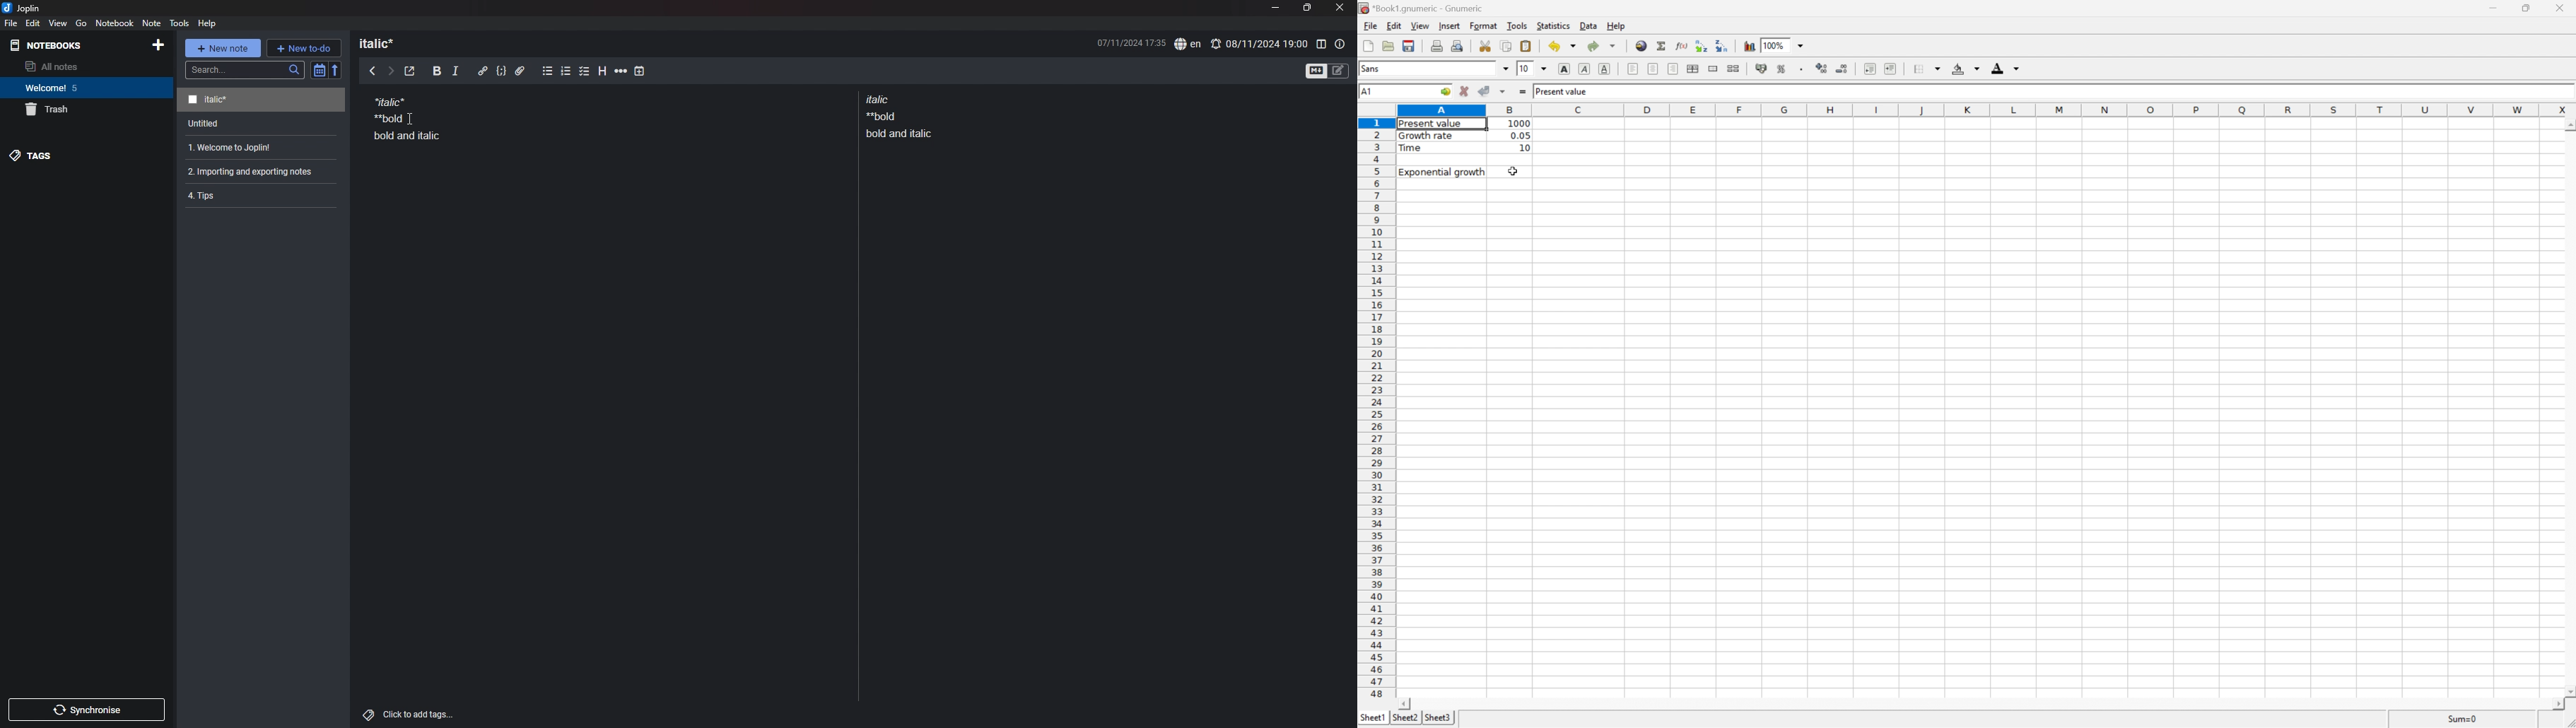 This screenshot has height=728, width=2576. Describe the element at coordinates (1341, 7) in the screenshot. I see `close` at that location.